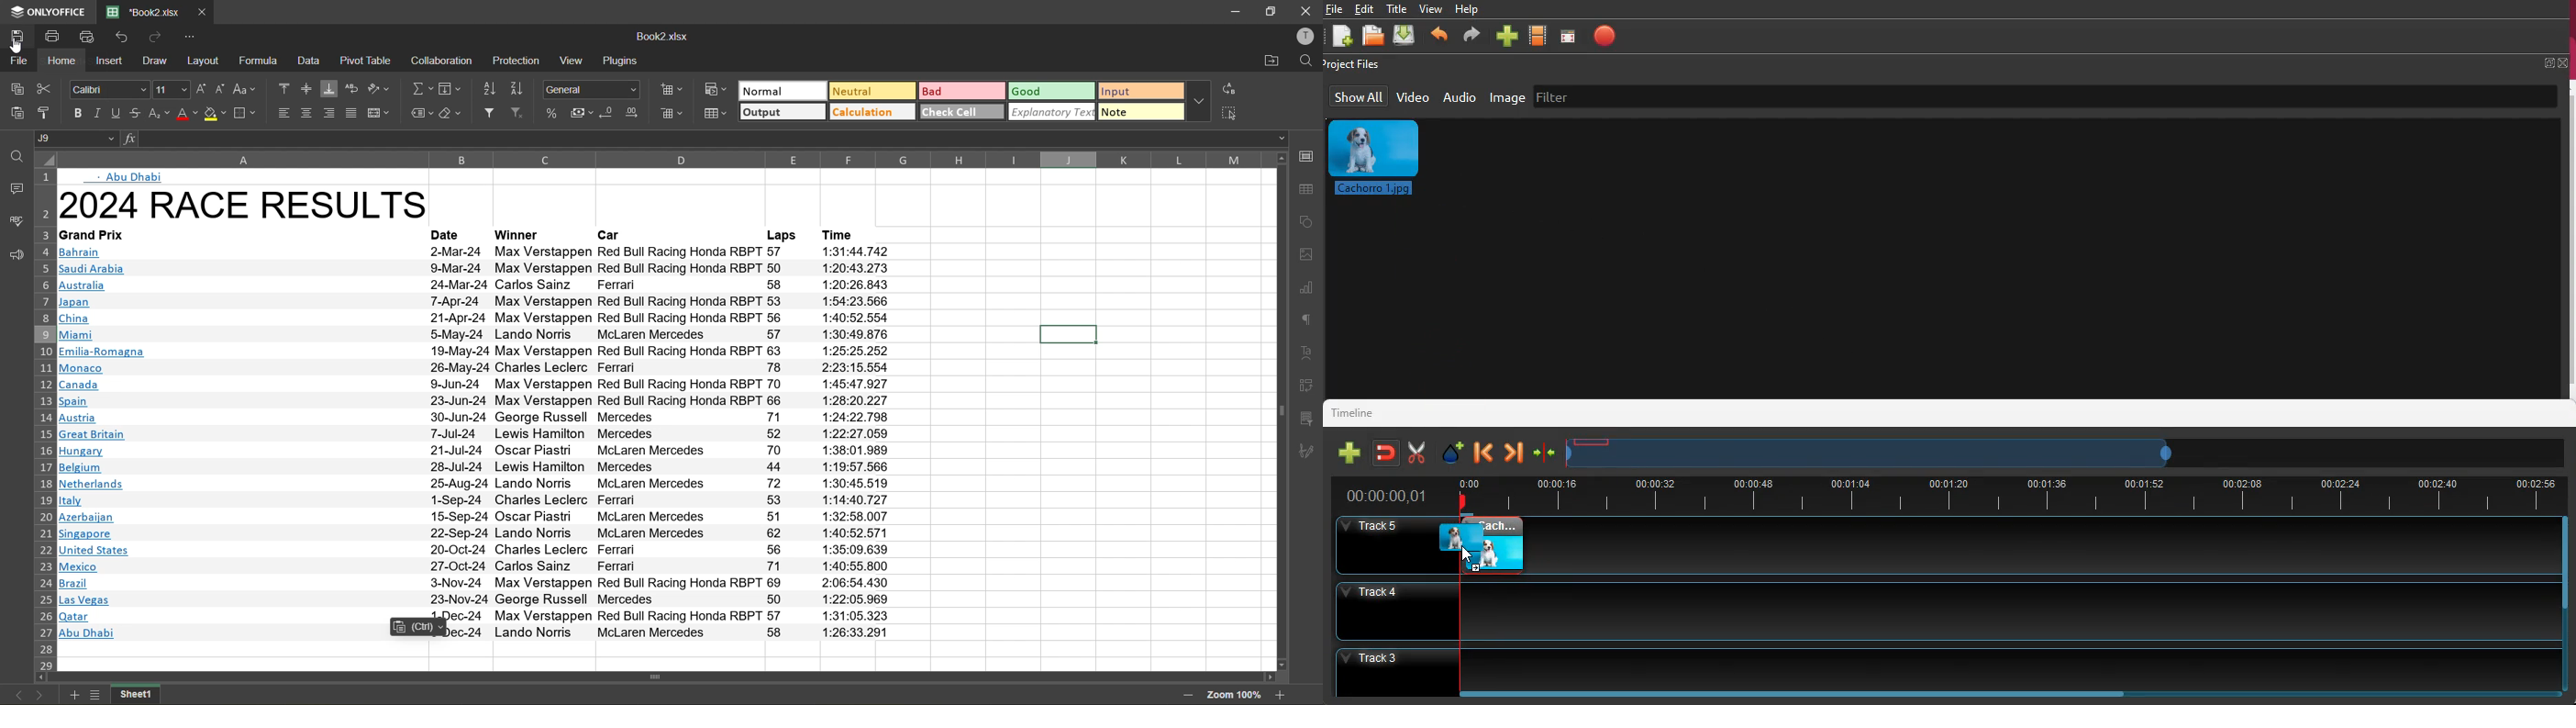 The width and height of the screenshot is (2576, 728). What do you see at coordinates (265, 204) in the screenshot?
I see `heading` at bounding box center [265, 204].